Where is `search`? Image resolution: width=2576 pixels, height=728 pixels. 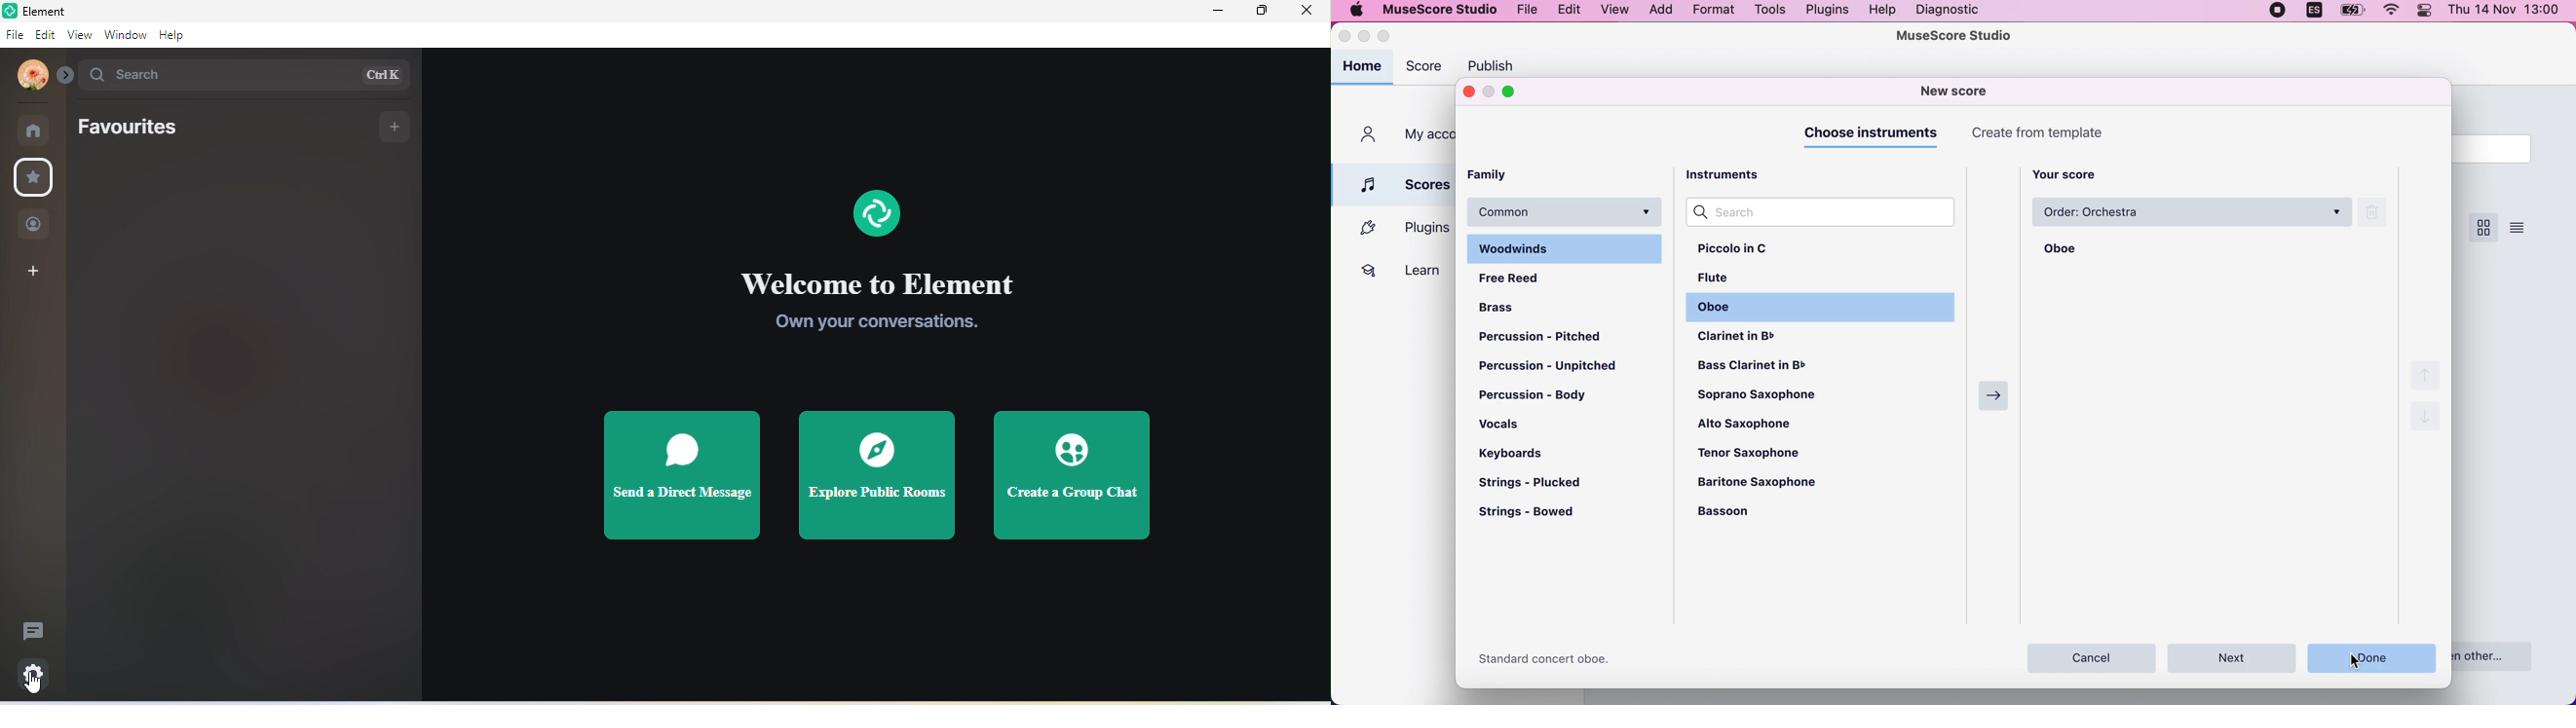
search is located at coordinates (1830, 213).